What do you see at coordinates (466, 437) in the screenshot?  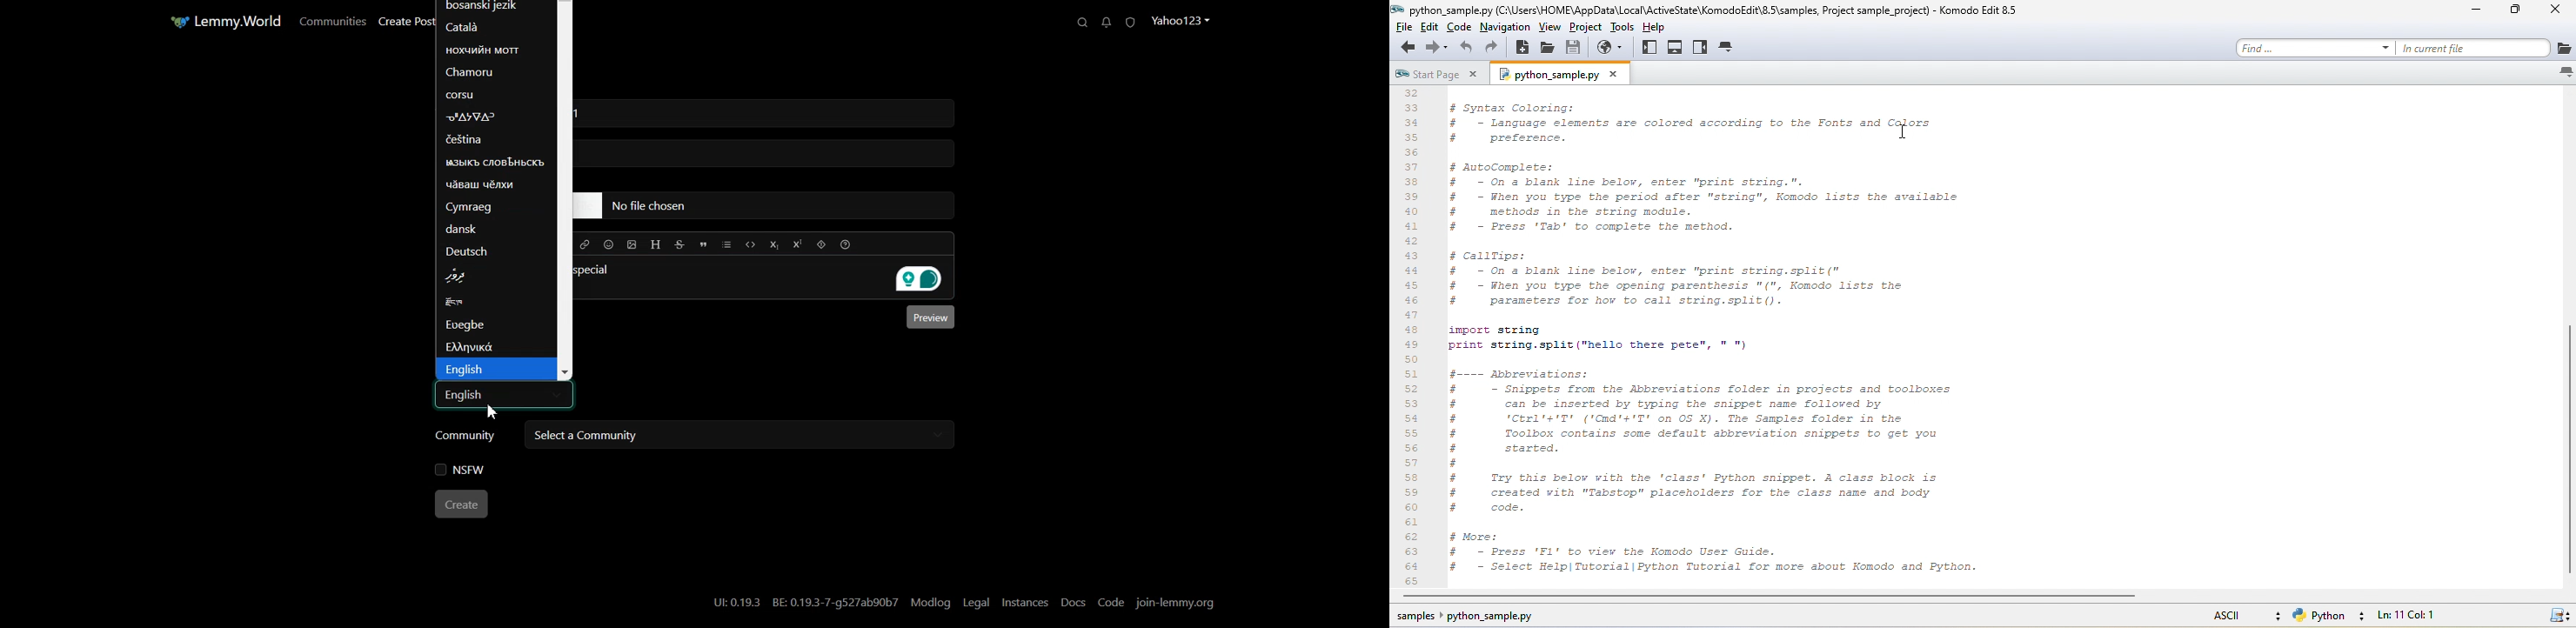 I see `Community` at bounding box center [466, 437].